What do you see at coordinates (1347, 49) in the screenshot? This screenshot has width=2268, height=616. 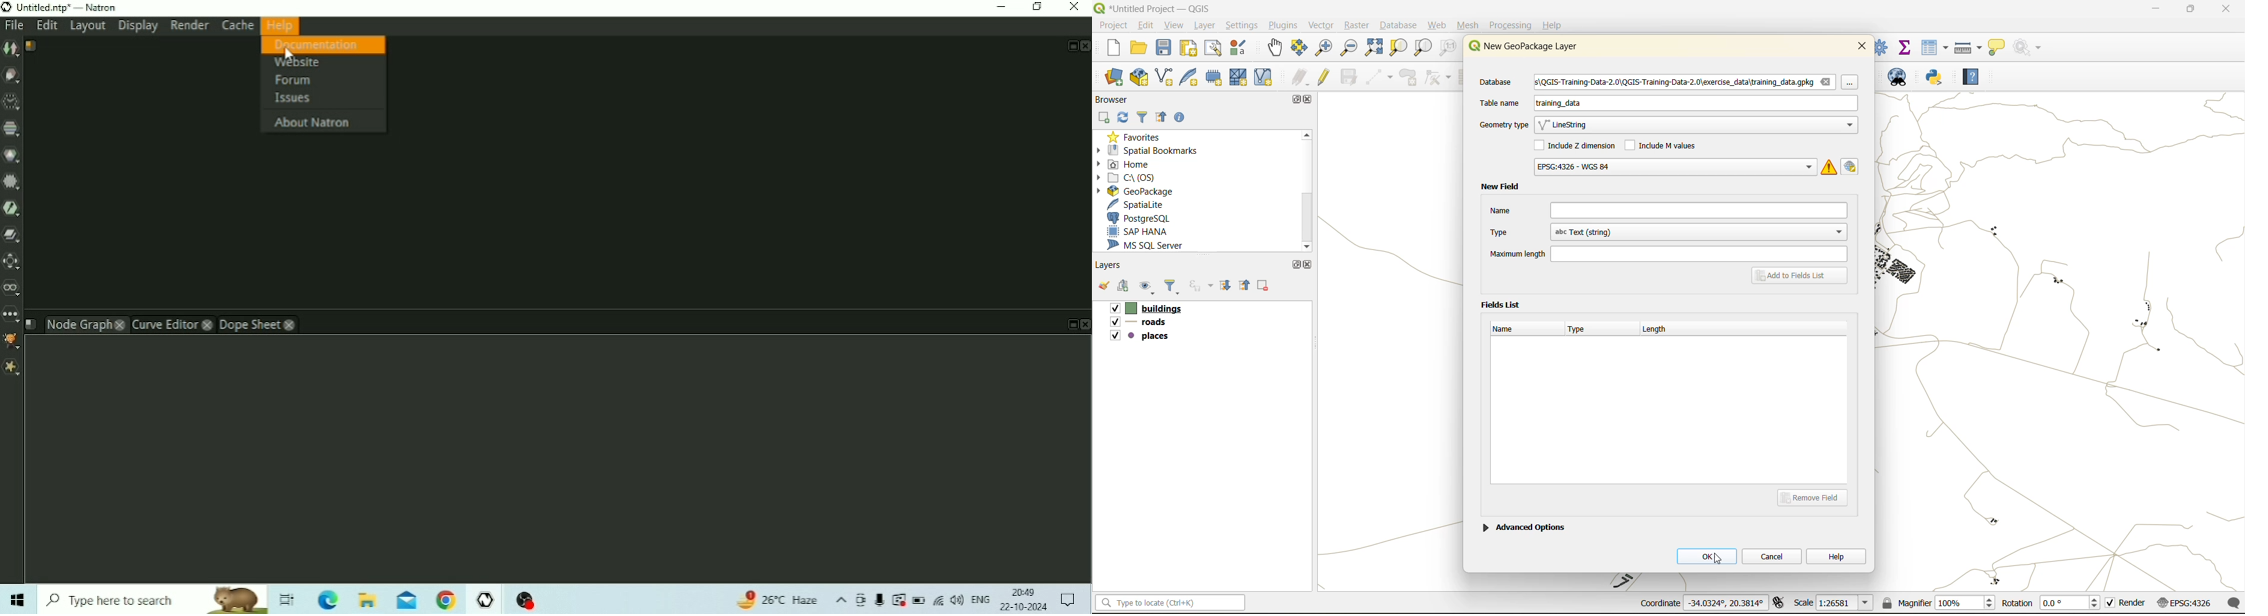 I see `zoom out` at bounding box center [1347, 49].